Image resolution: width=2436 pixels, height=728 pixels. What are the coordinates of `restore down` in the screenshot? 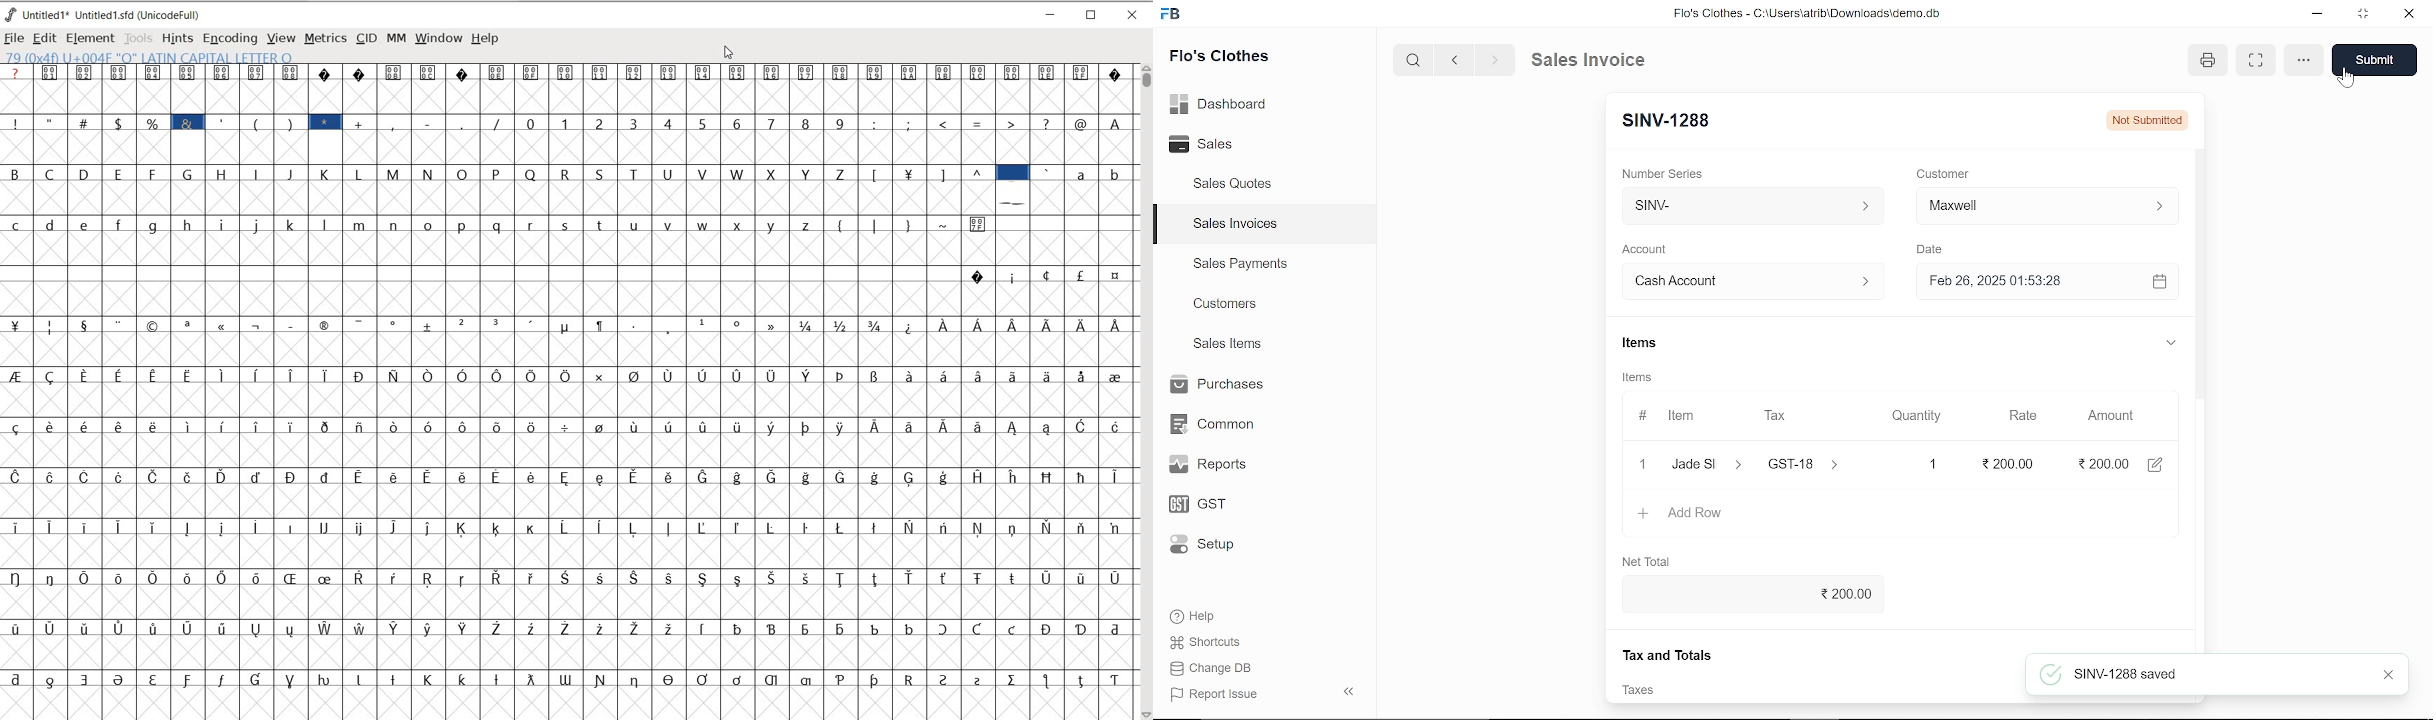 It's located at (2365, 15).